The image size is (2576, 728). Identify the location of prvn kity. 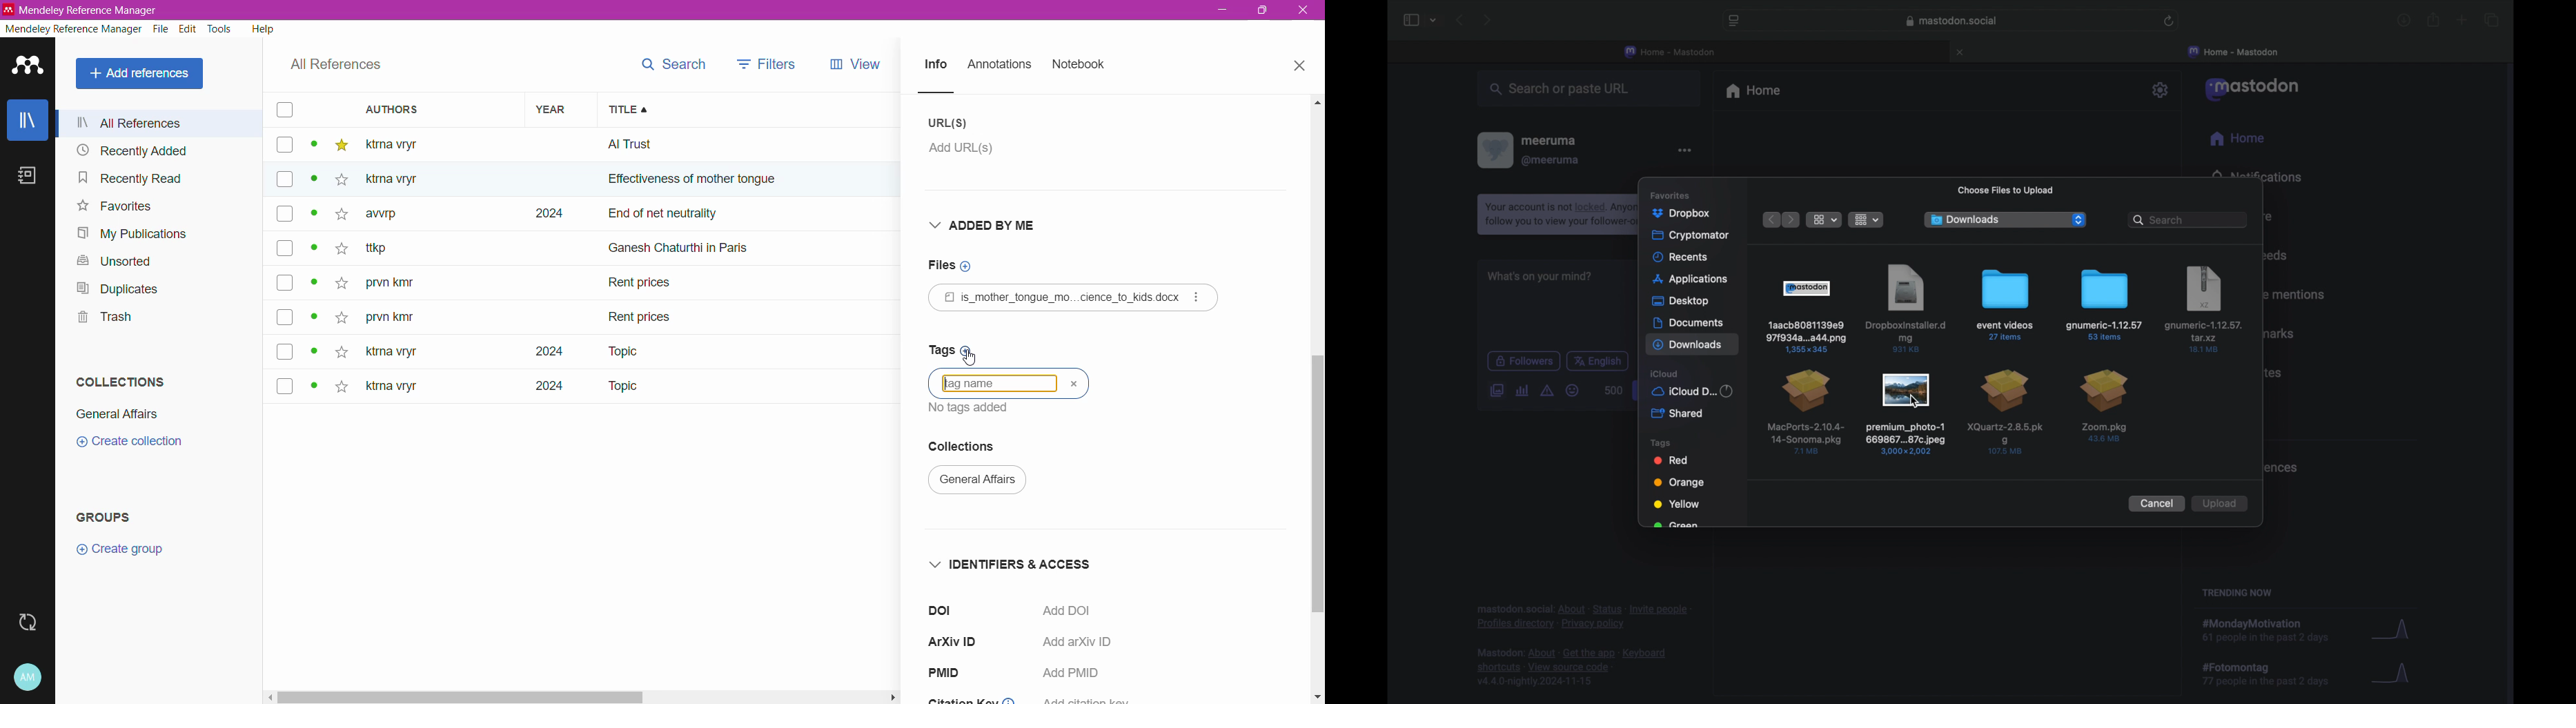
(398, 284).